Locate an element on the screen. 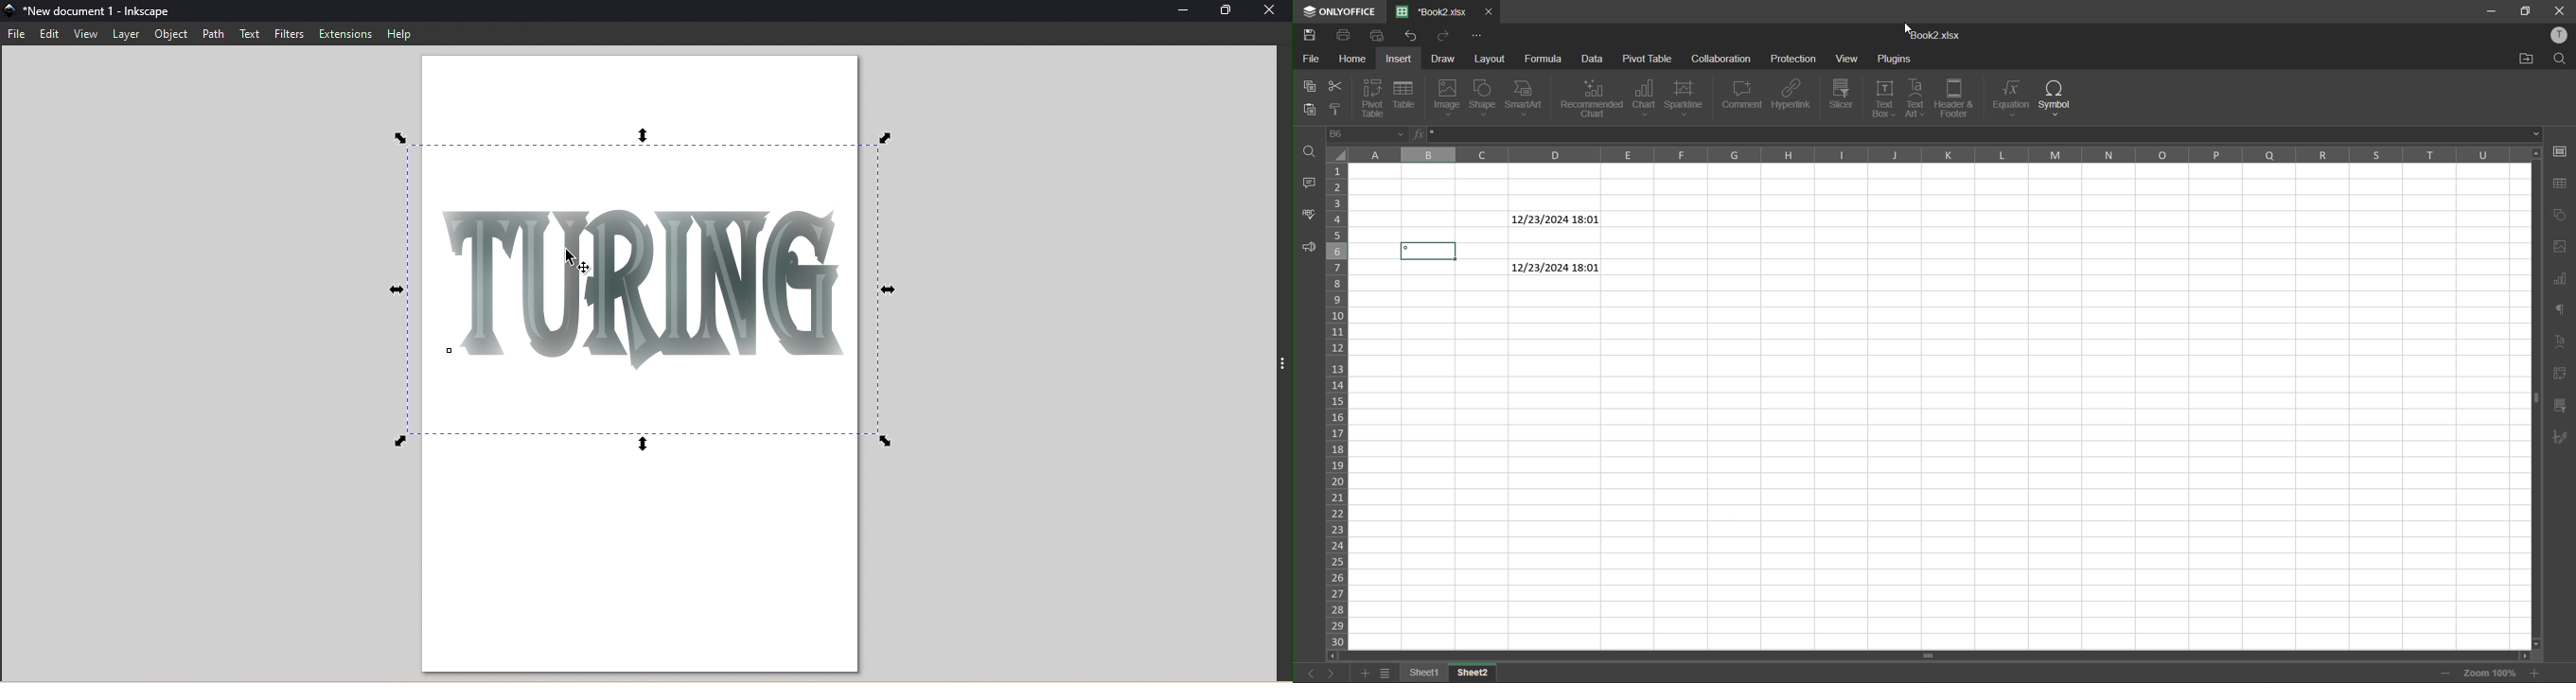 Image resolution: width=2576 pixels, height=700 pixels. undo is located at coordinates (1443, 37).